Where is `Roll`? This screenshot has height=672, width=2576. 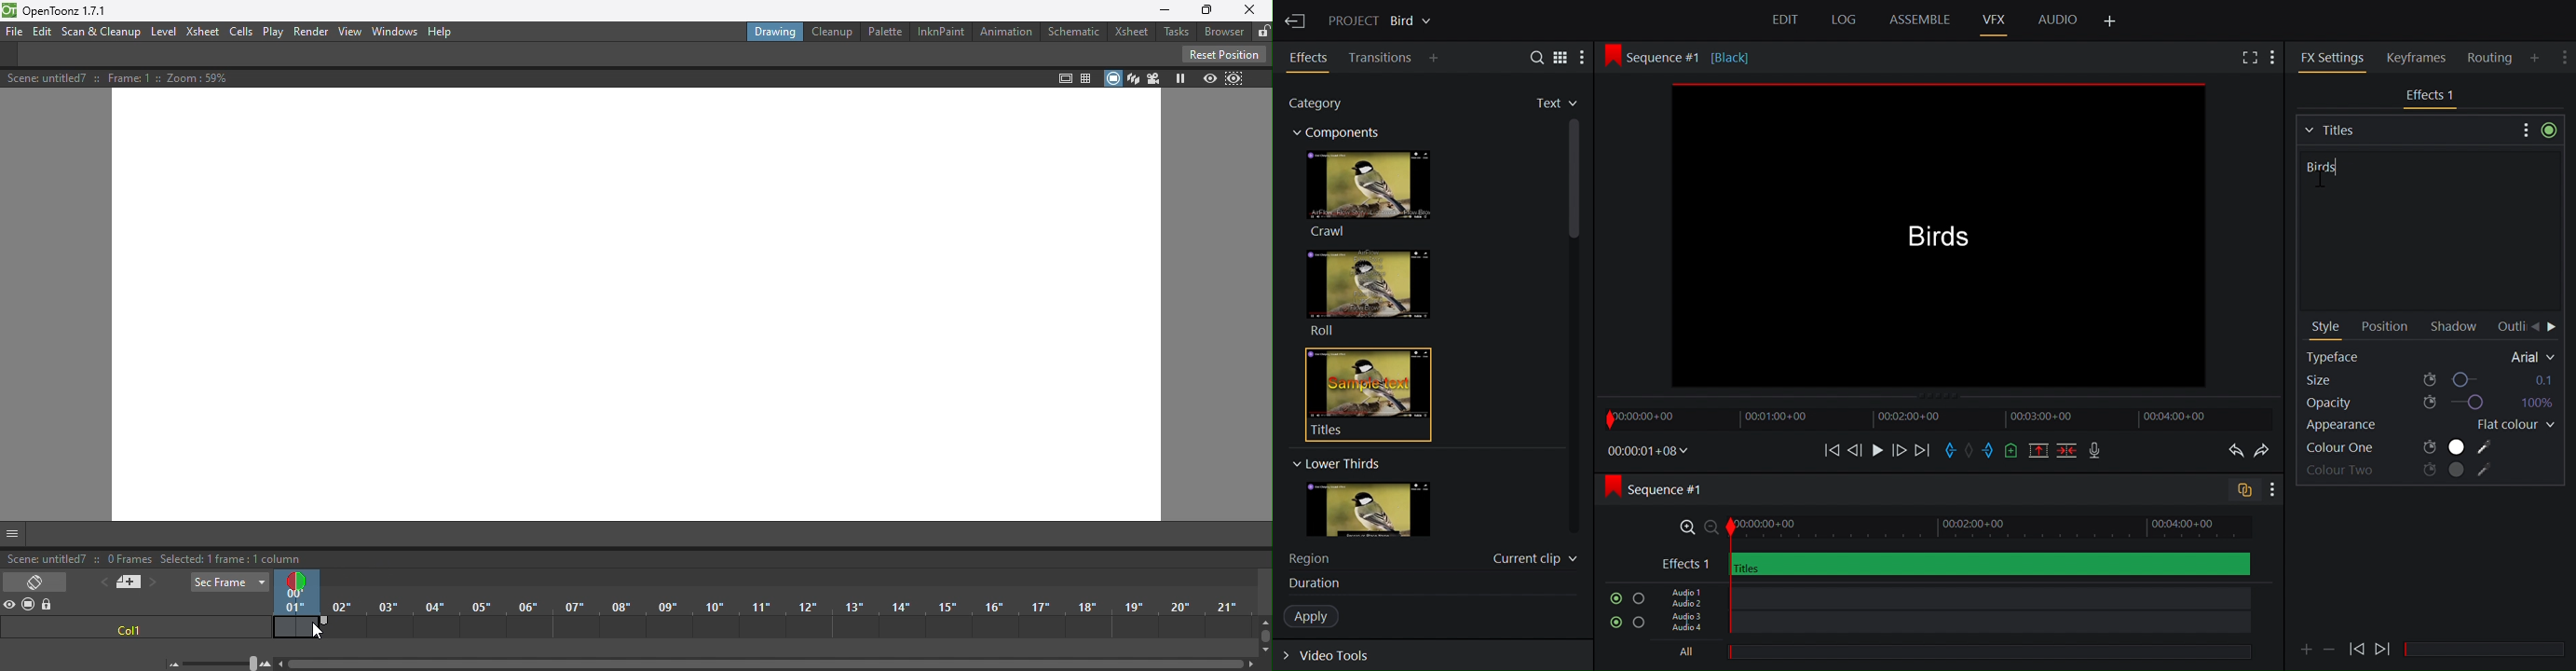 Roll is located at coordinates (1368, 293).